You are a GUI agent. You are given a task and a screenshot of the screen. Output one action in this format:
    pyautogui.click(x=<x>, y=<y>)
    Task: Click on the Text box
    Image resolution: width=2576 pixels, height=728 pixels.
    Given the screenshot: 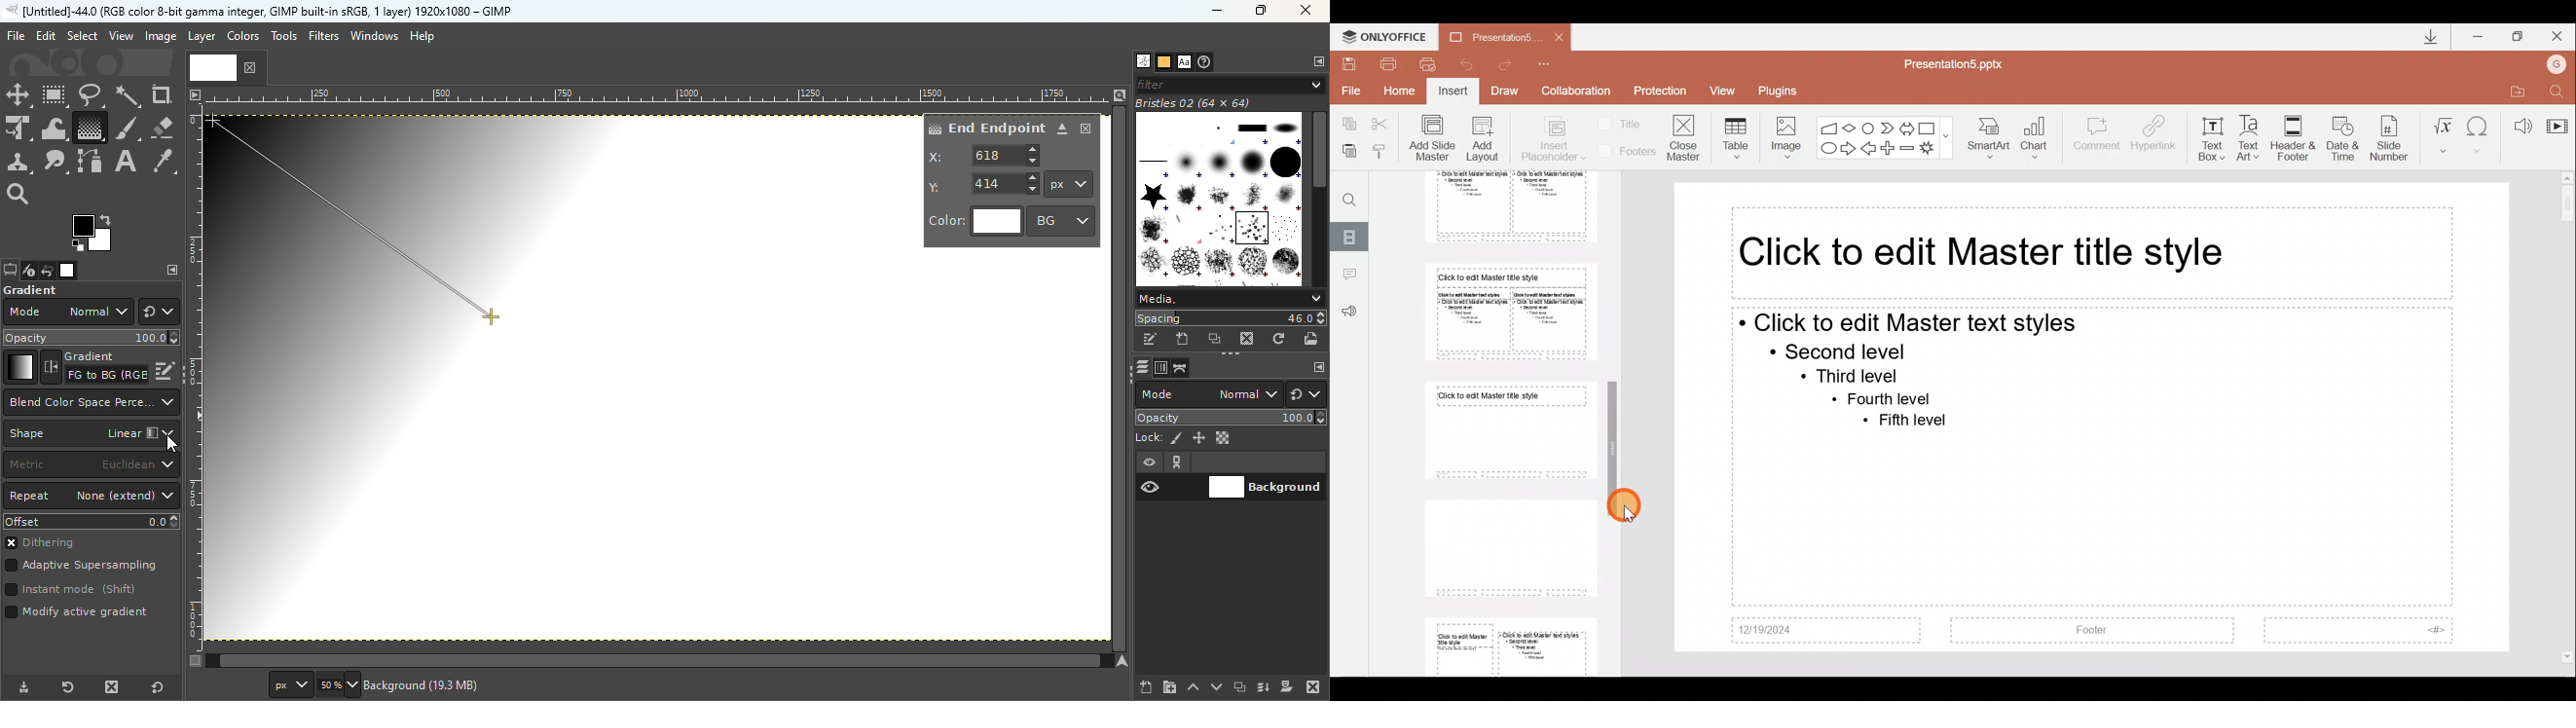 What is the action you would take?
    pyautogui.click(x=2211, y=136)
    